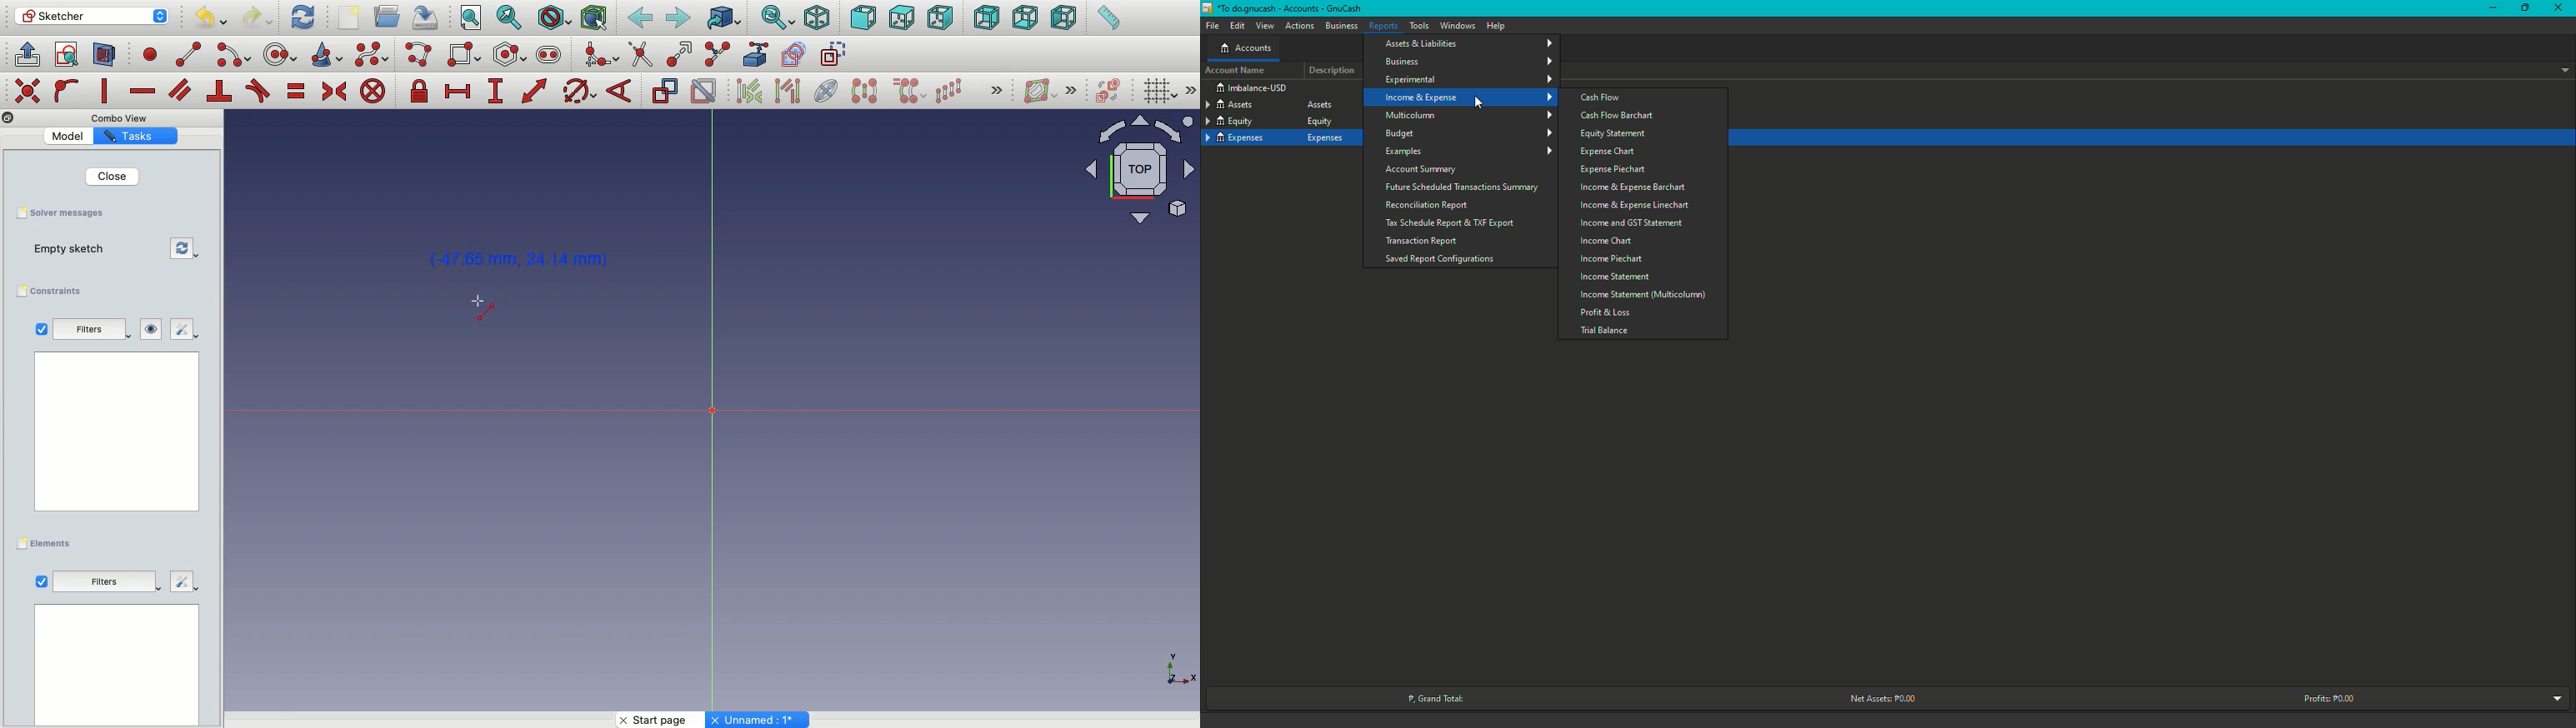 Image resolution: width=2576 pixels, height=728 pixels. Describe the element at coordinates (1467, 186) in the screenshot. I see `Future Scheduled Transactions` at that location.